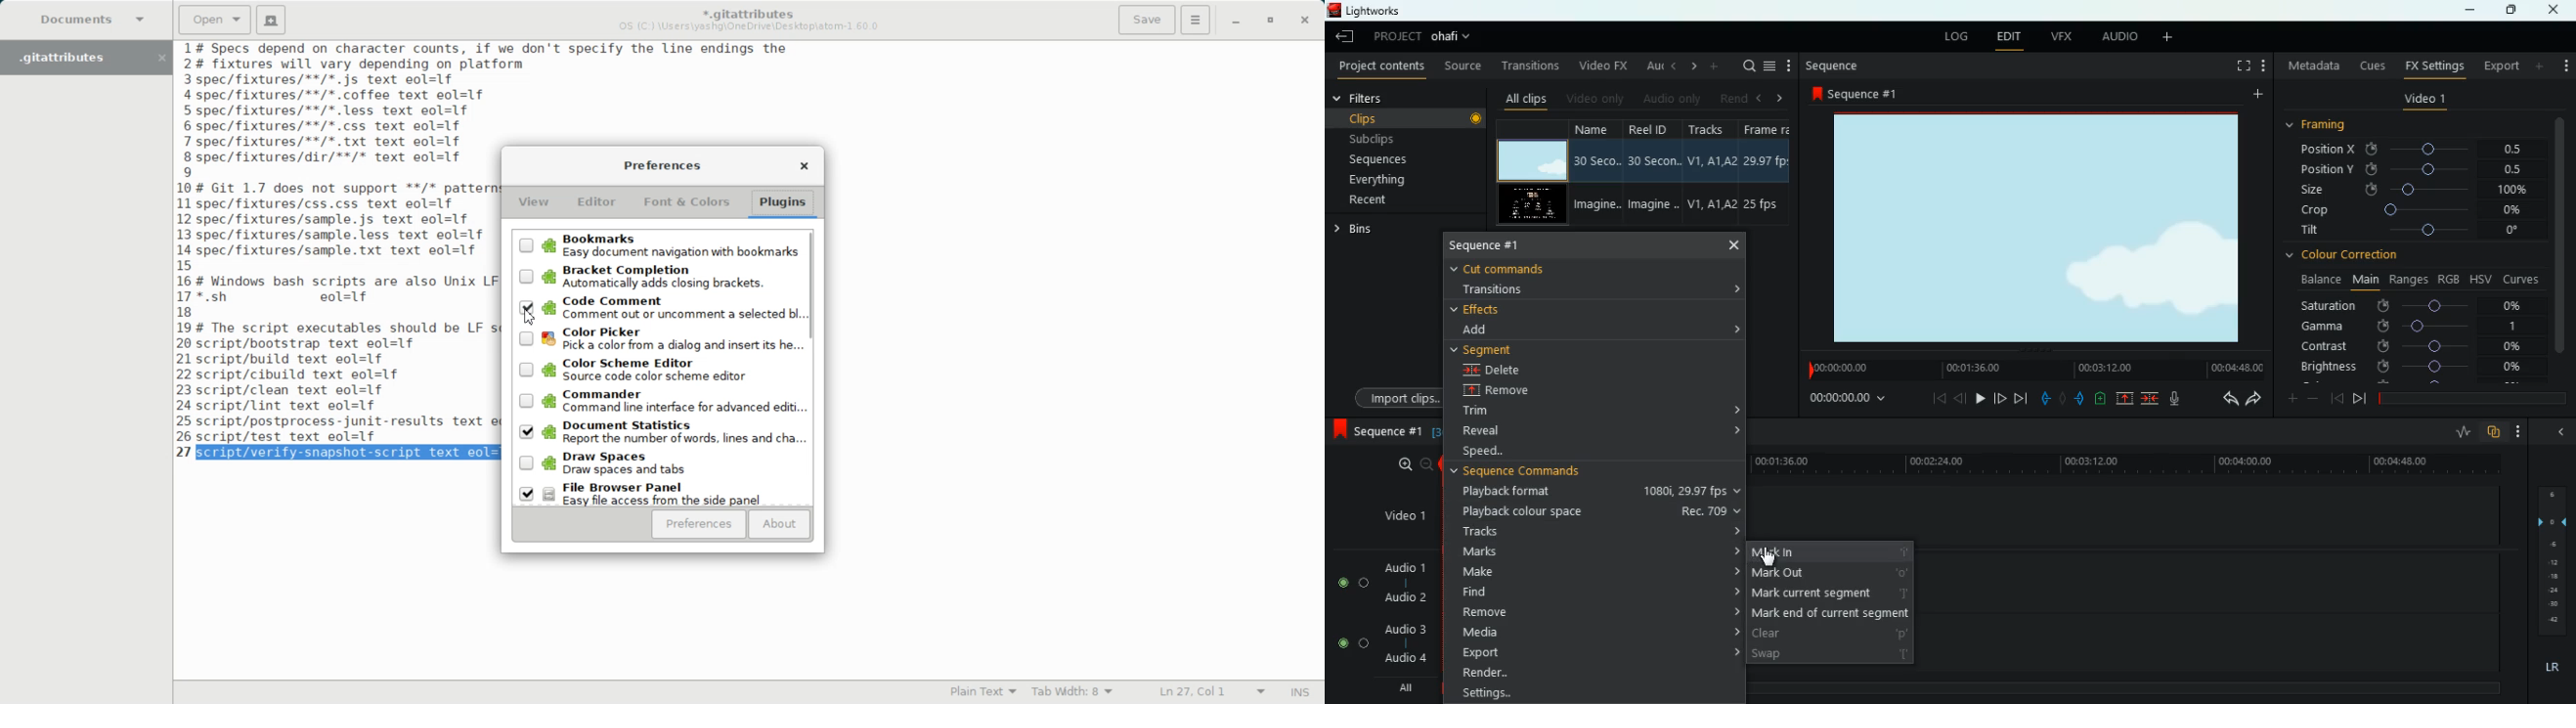 This screenshot has height=728, width=2576. What do you see at coordinates (1708, 128) in the screenshot?
I see `tracks` at bounding box center [1708, 128].